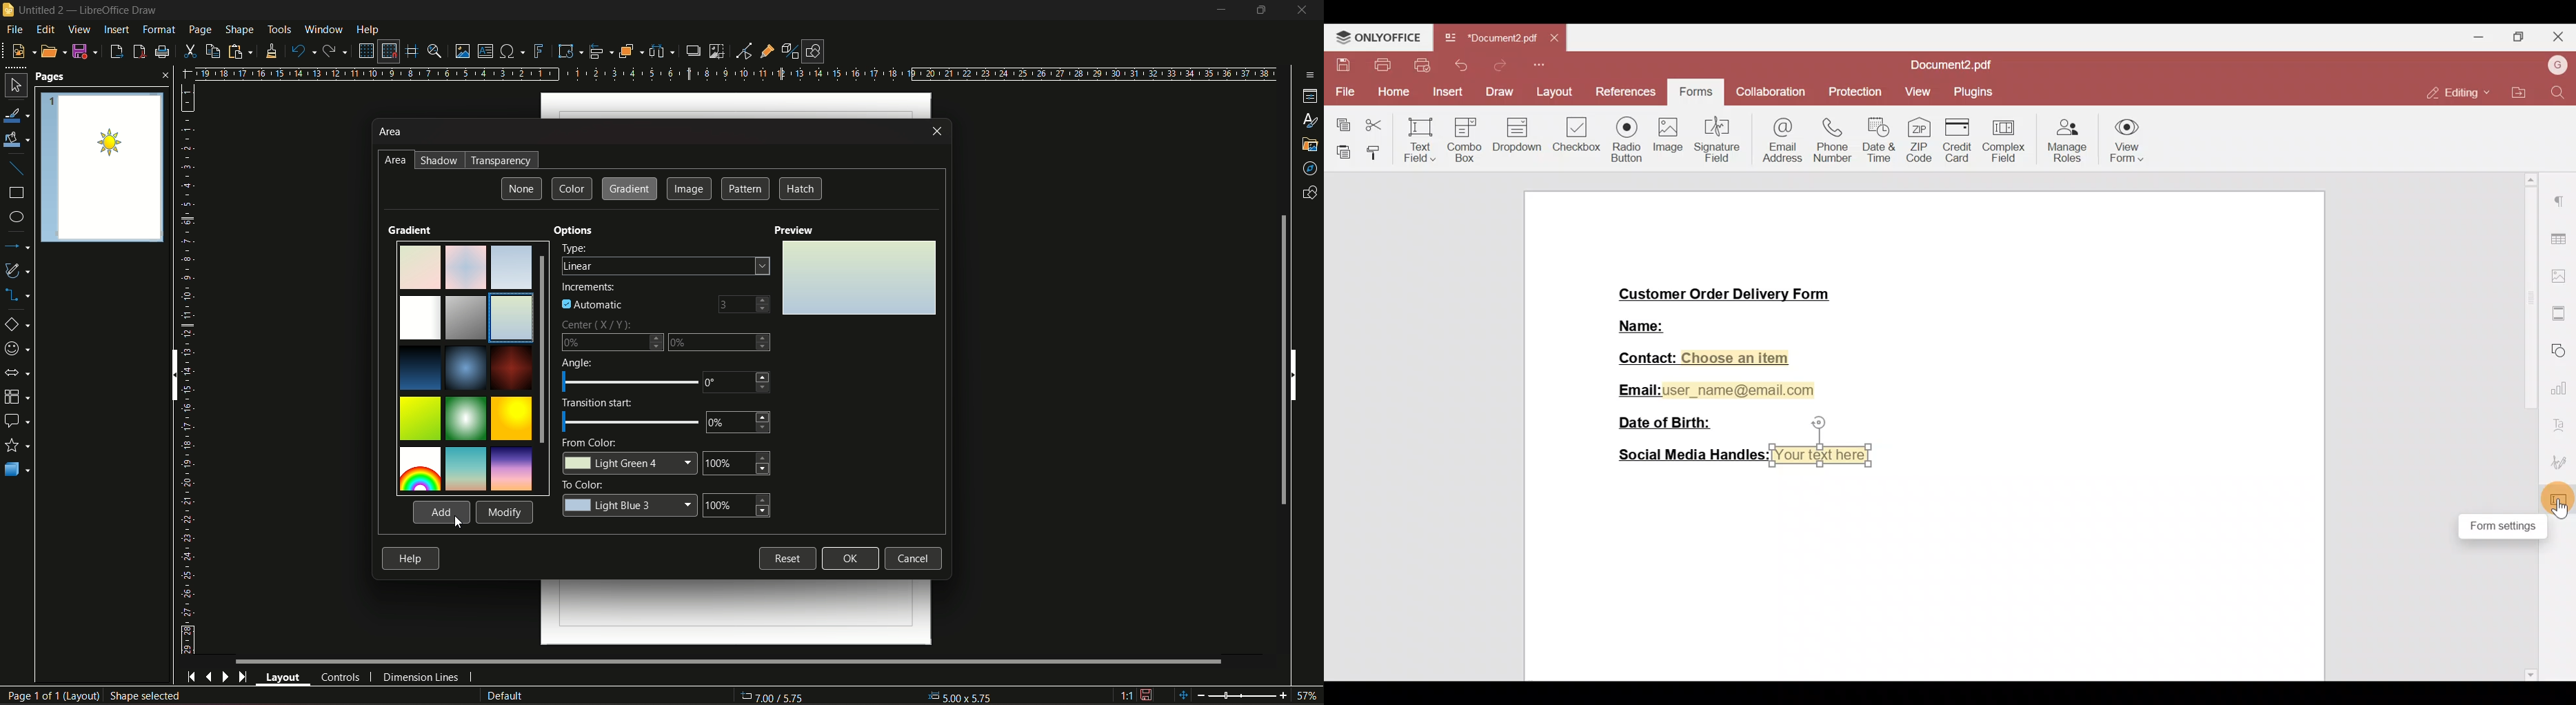  I want to click on Shapes settings, so click(2564, 351).